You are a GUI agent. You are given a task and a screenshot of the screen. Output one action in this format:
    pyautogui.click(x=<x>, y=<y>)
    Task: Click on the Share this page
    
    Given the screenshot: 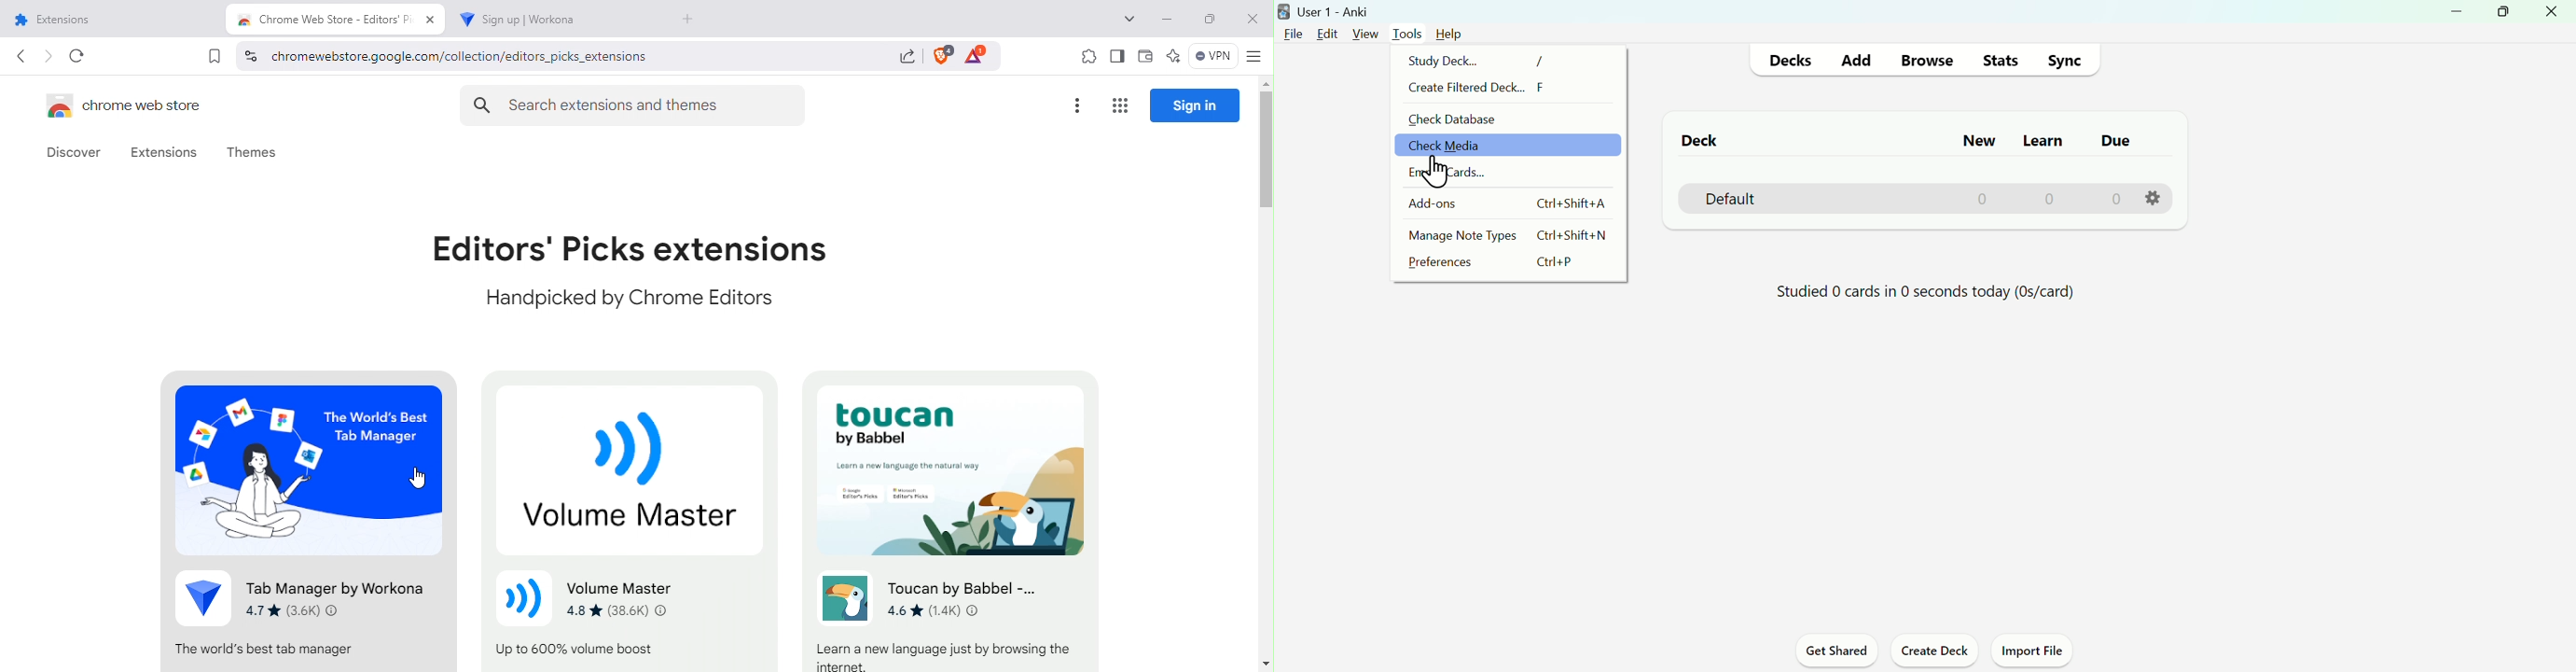 What is the action you would take?
    pyautogui.click(x=907, y=60)
    